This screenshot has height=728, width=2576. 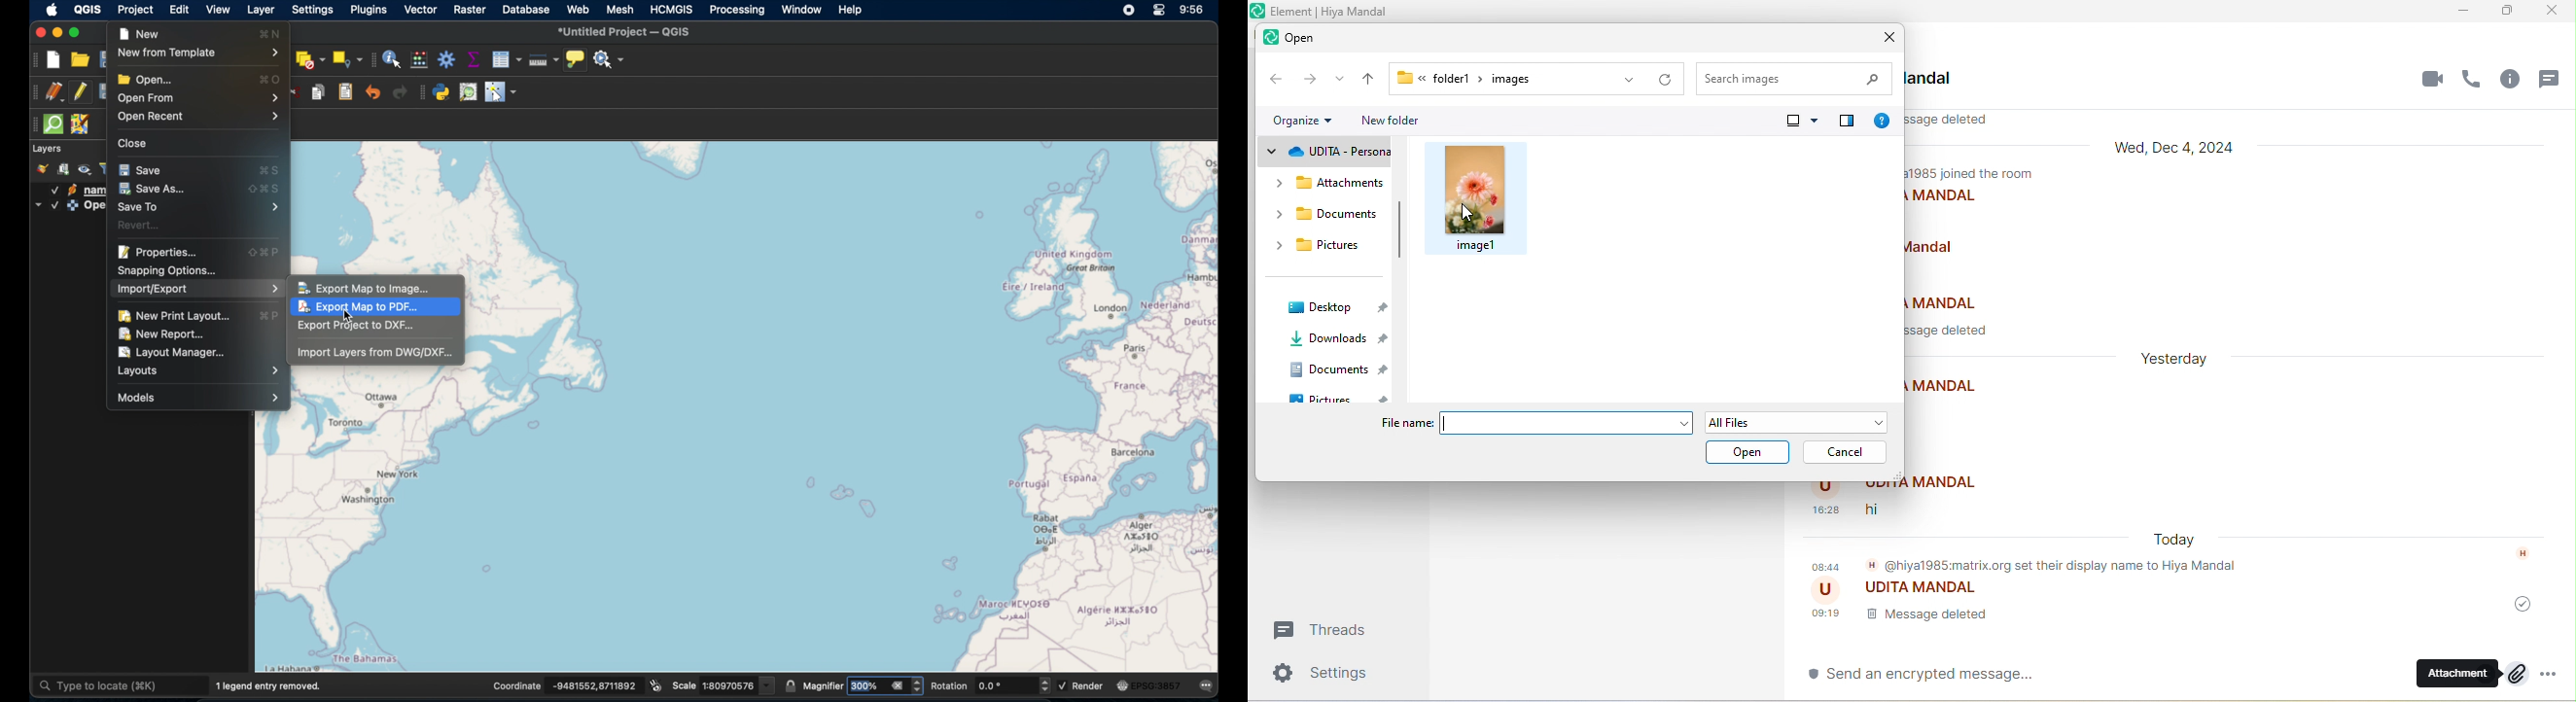 What do you see at coordinates (2476, 80) in the screenshot?
I see `voice call` at bounding box center [2476, 80].